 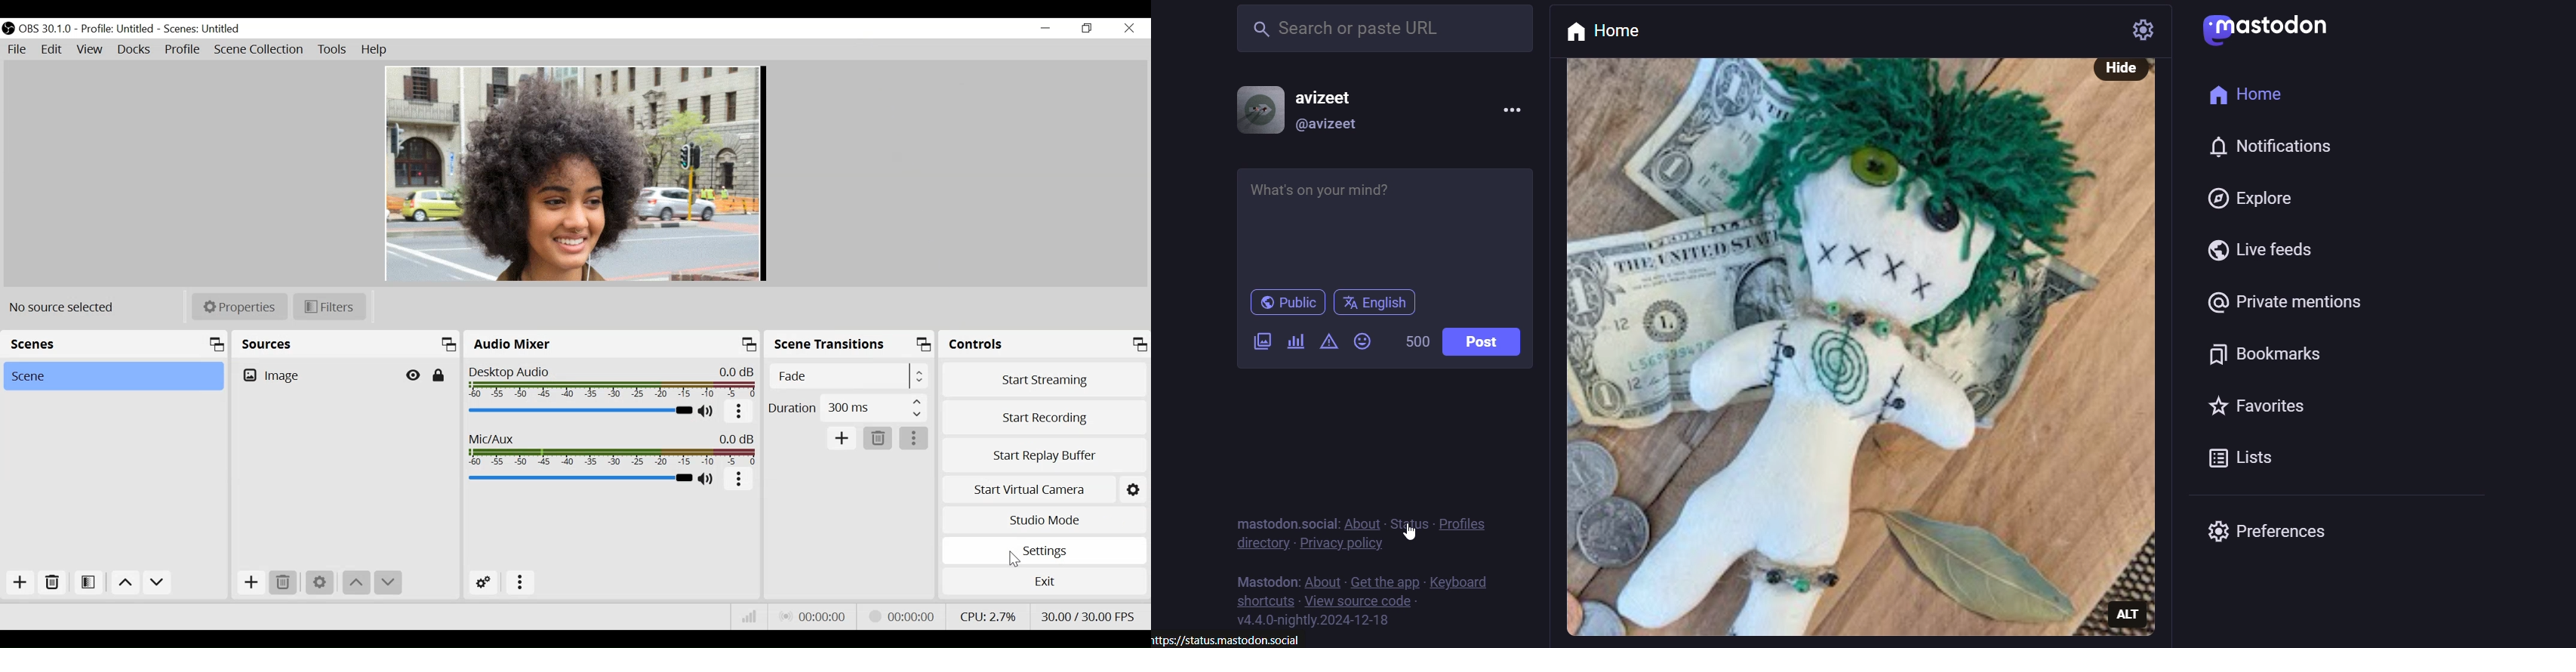 What do you see at coordinates (1045, 344) in the screenshot?
I see `Controls` at bounding box center [1045, 344].